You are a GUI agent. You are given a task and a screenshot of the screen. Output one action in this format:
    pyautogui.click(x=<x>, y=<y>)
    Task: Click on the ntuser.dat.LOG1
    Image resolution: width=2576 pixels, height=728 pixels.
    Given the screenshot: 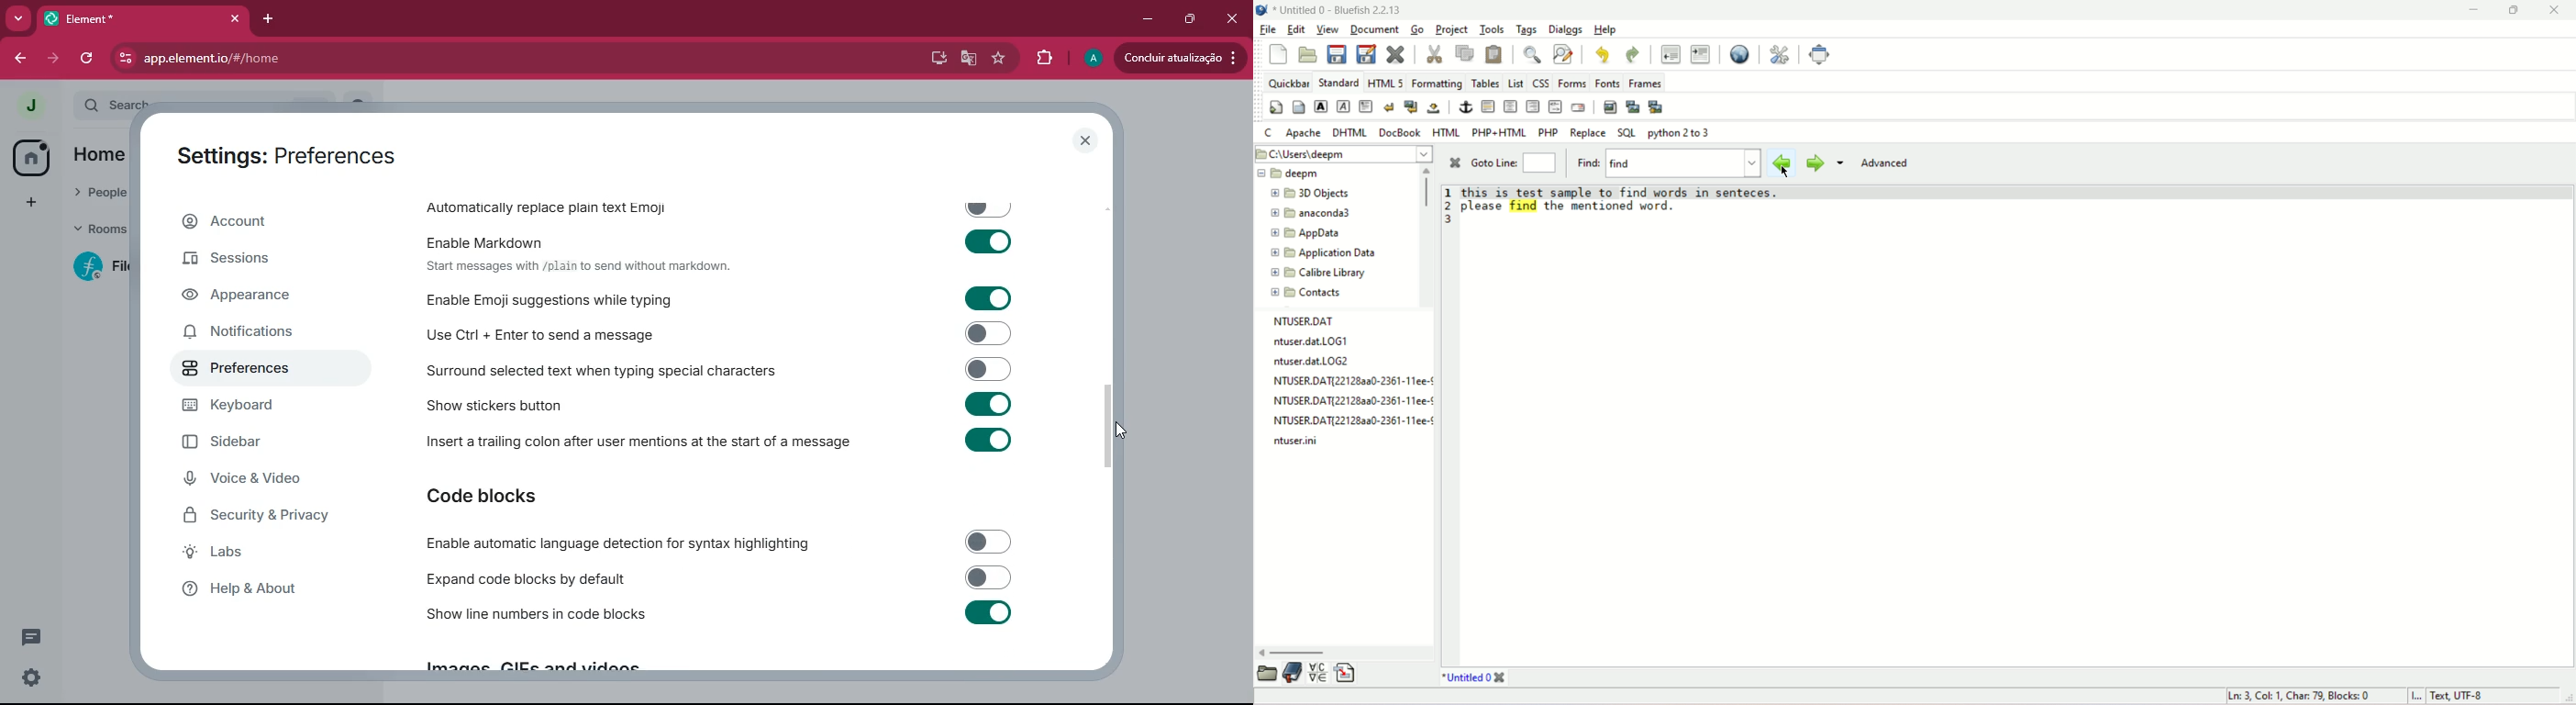 What is the action you would take?
    pyautogui.click(x=1308, y=342)
    